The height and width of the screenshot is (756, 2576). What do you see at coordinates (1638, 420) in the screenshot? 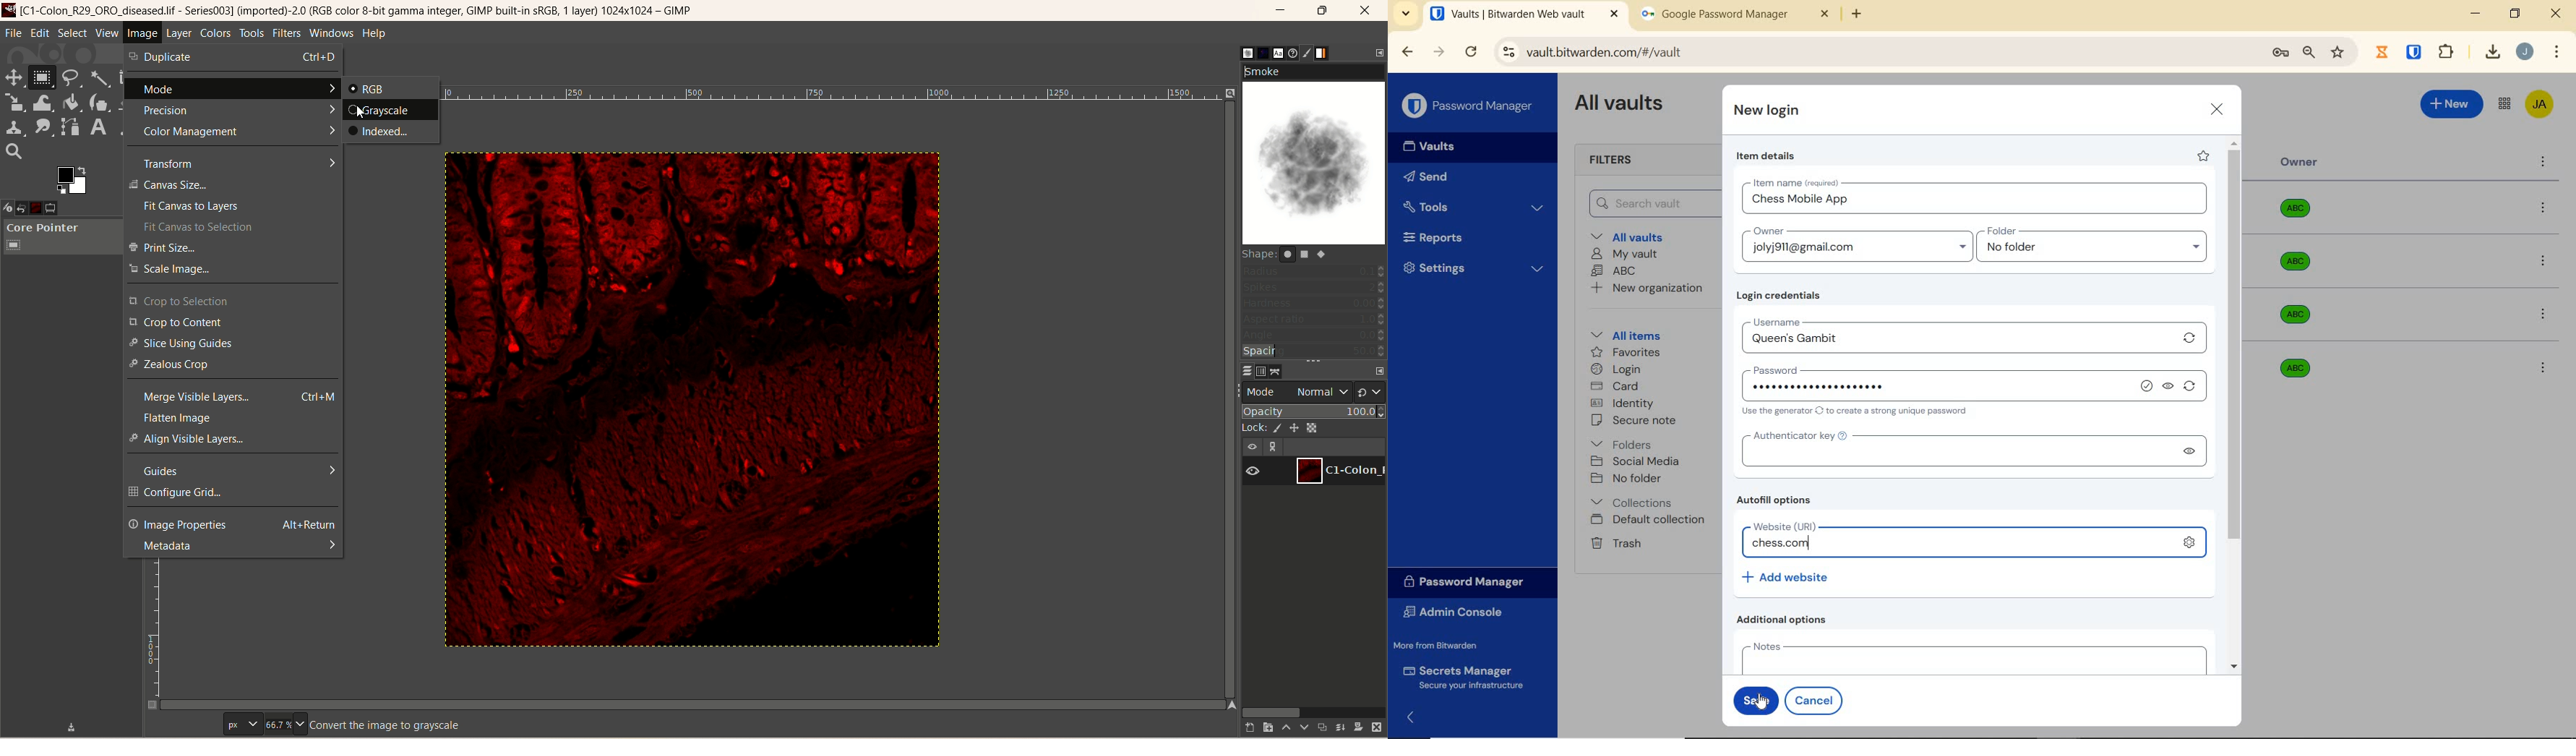
I see `secure note` at bounding box center [1638, 420].